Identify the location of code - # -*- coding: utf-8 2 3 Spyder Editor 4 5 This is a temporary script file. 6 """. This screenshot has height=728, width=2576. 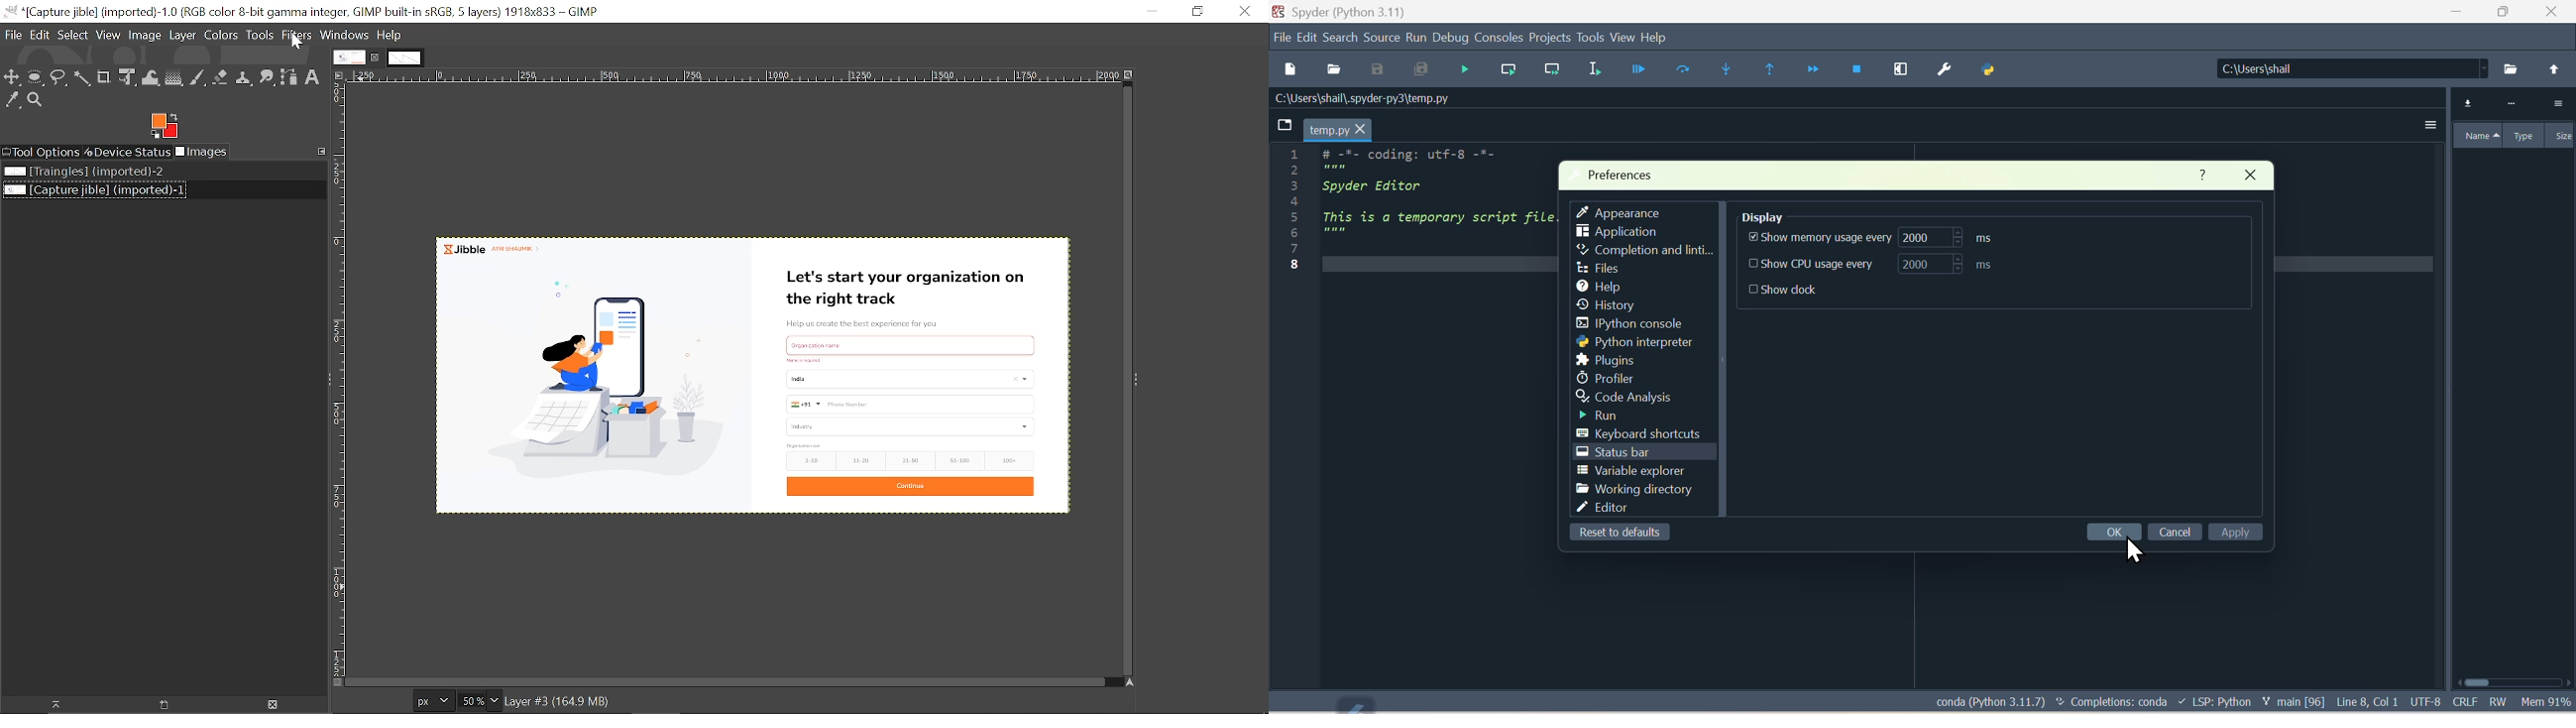
(1411, 206).